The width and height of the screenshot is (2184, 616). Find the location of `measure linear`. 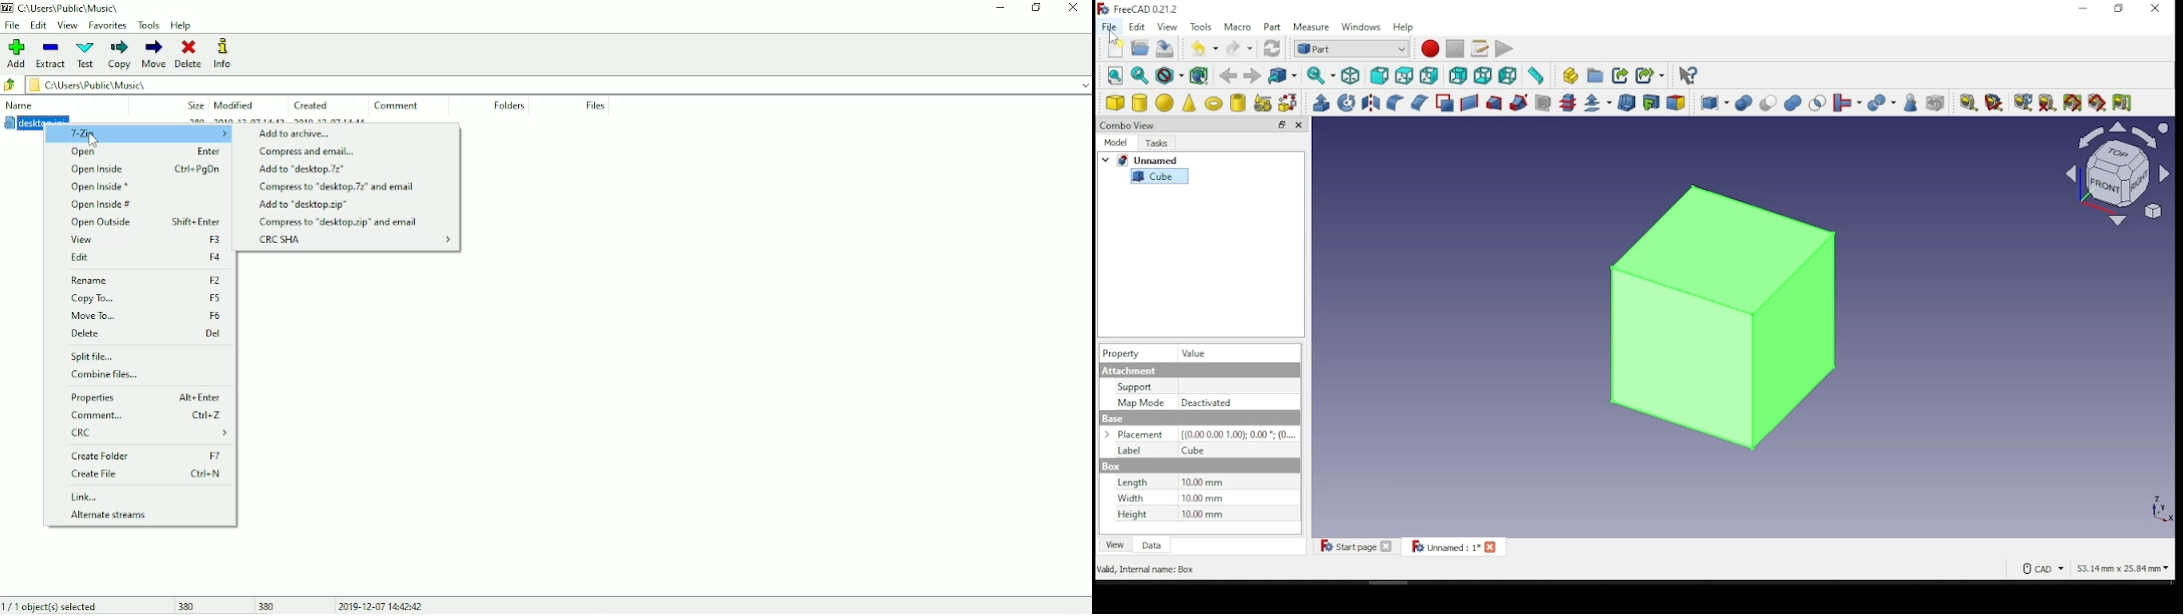

measure linear is located at coordinates (1970, 102).